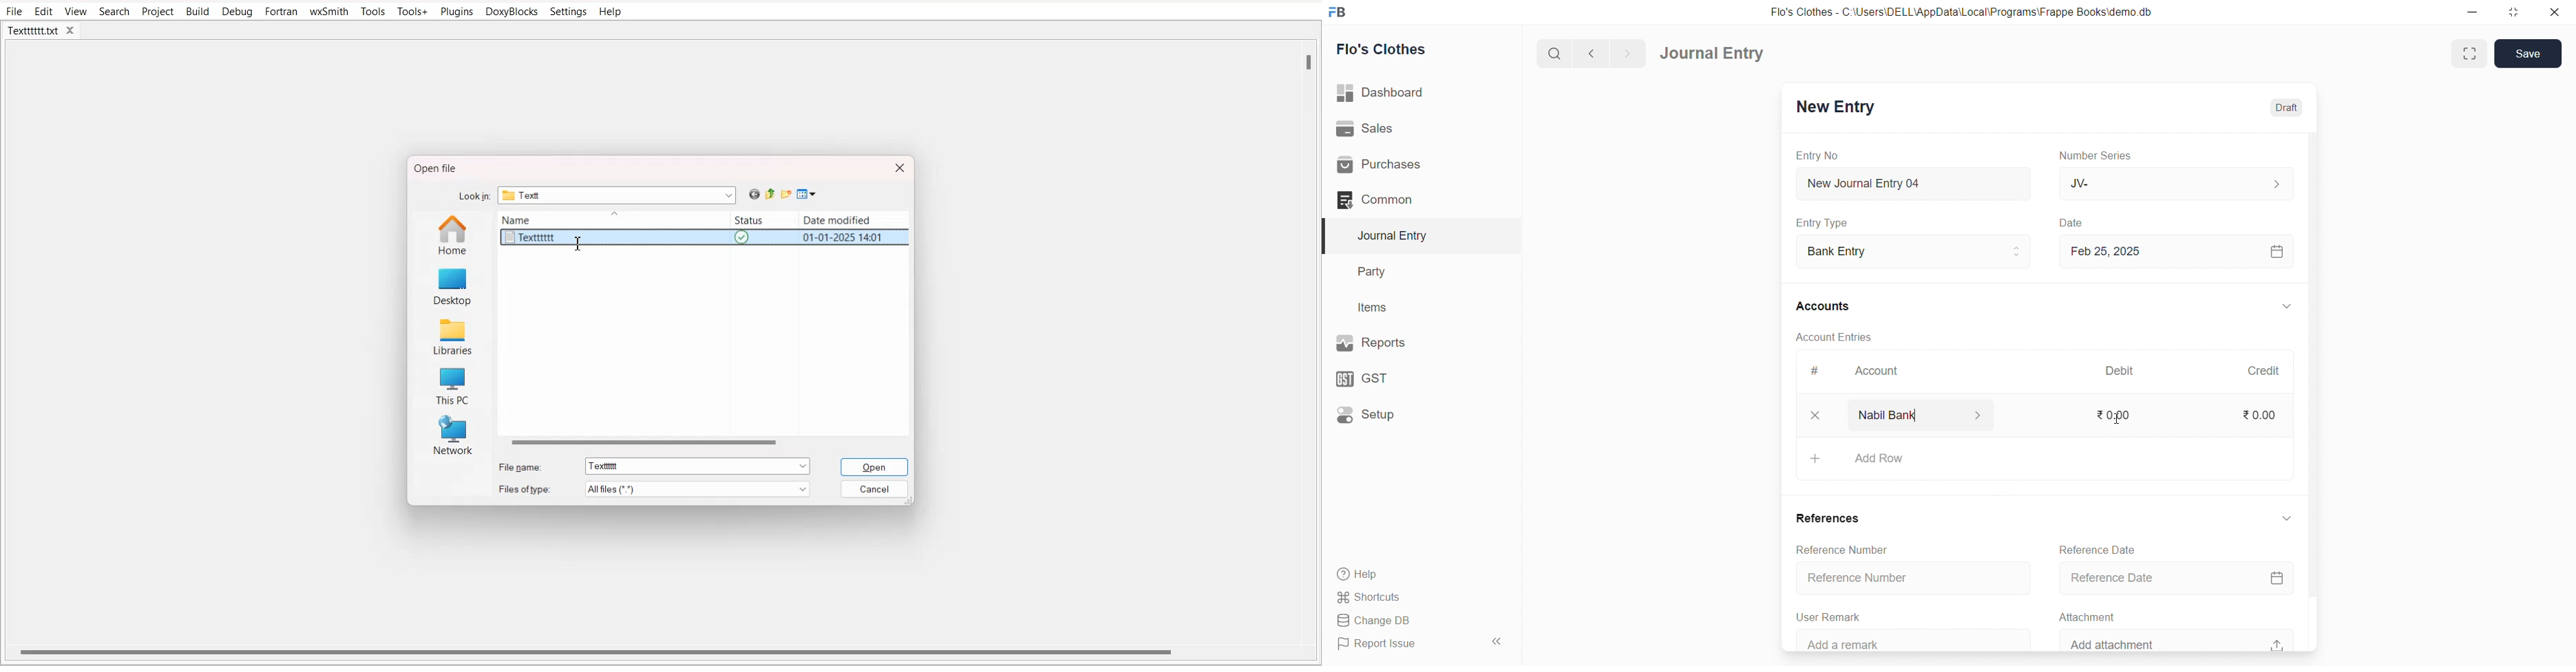 The height and width of the screenshot is (672, 2576). Describe the element at coordinates (2529, 52) in the screenshot. I see `Save` at that location.